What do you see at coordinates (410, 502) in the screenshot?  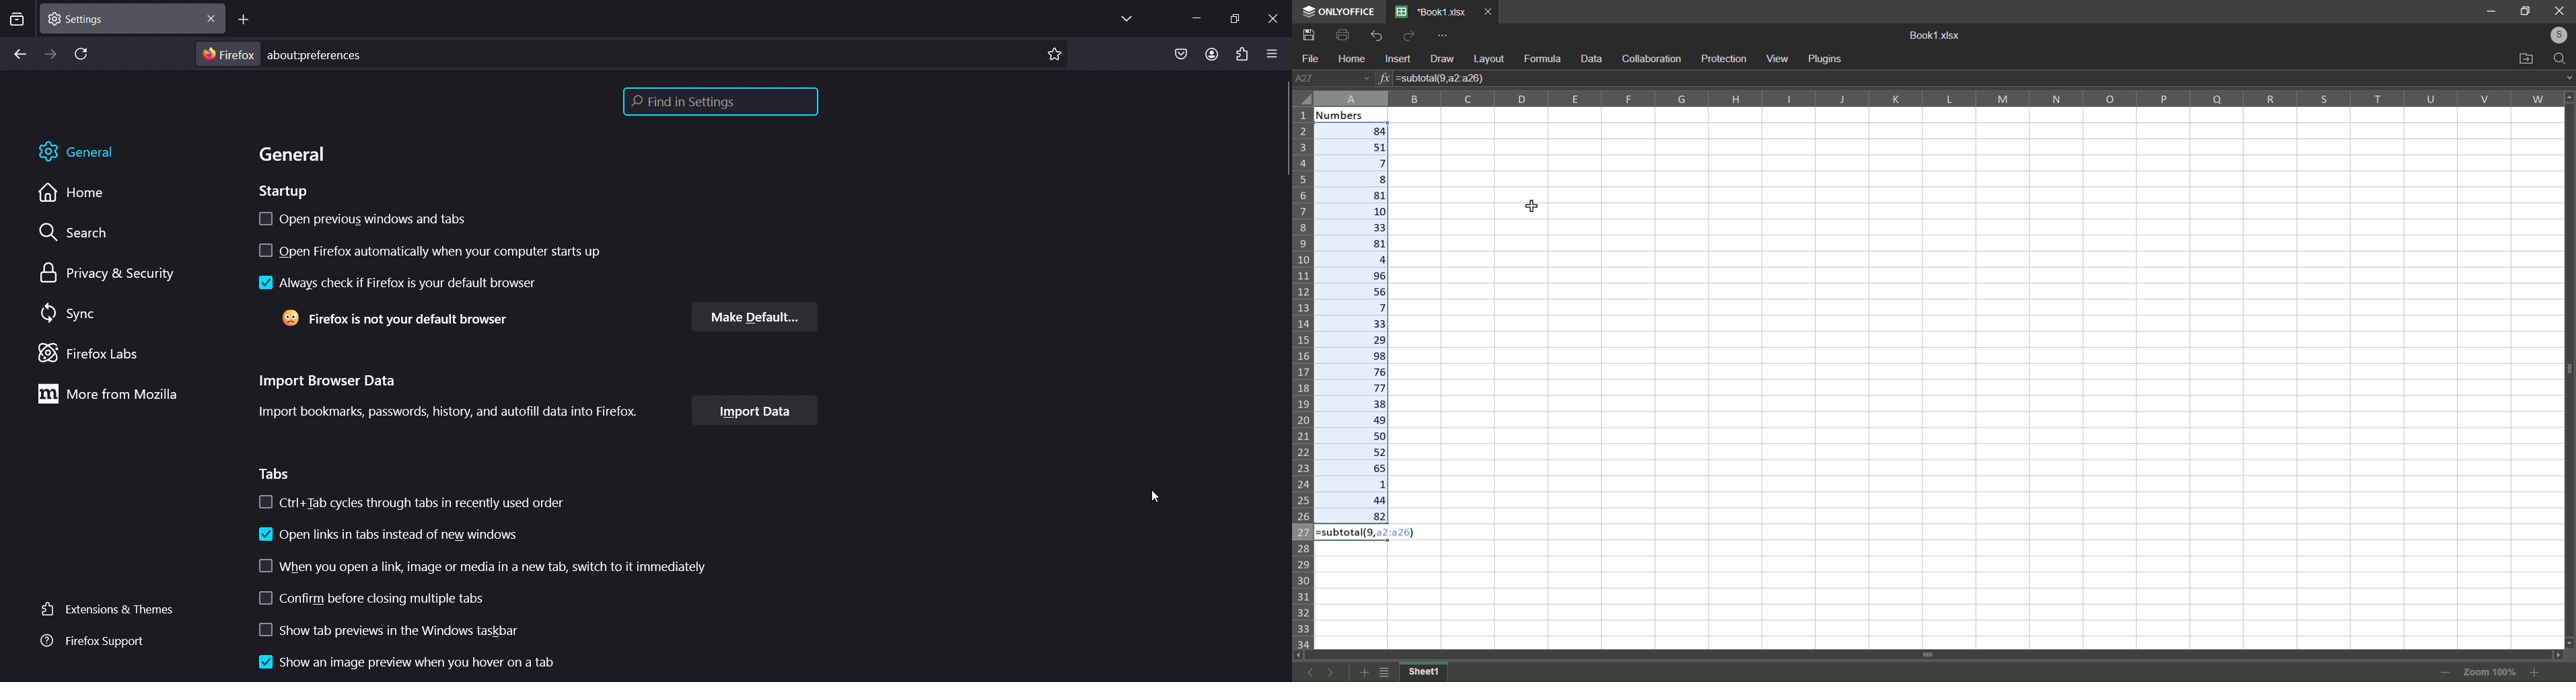 I see `ctrl+ tab cycles through tabs in recently used order` at bounding box center [410, 502].